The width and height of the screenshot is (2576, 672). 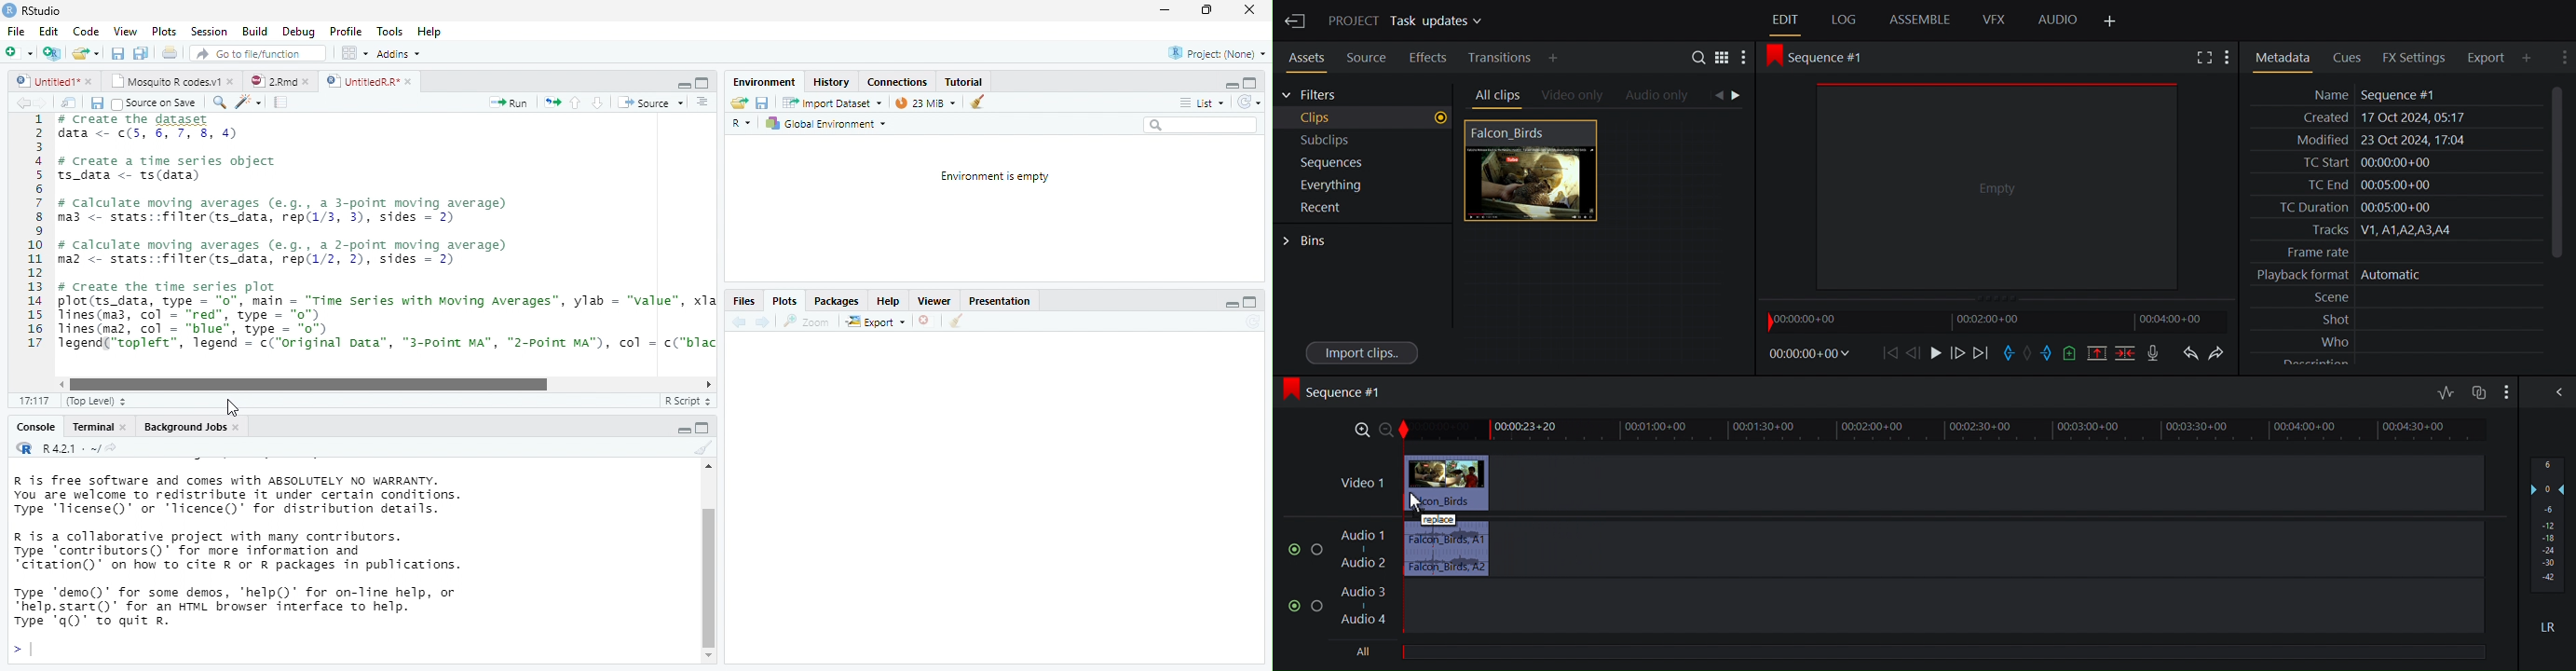 What do you see at coordinates (1966, 429) in the screenshot?
I see `timeline` at bounding box center [1966, 429].